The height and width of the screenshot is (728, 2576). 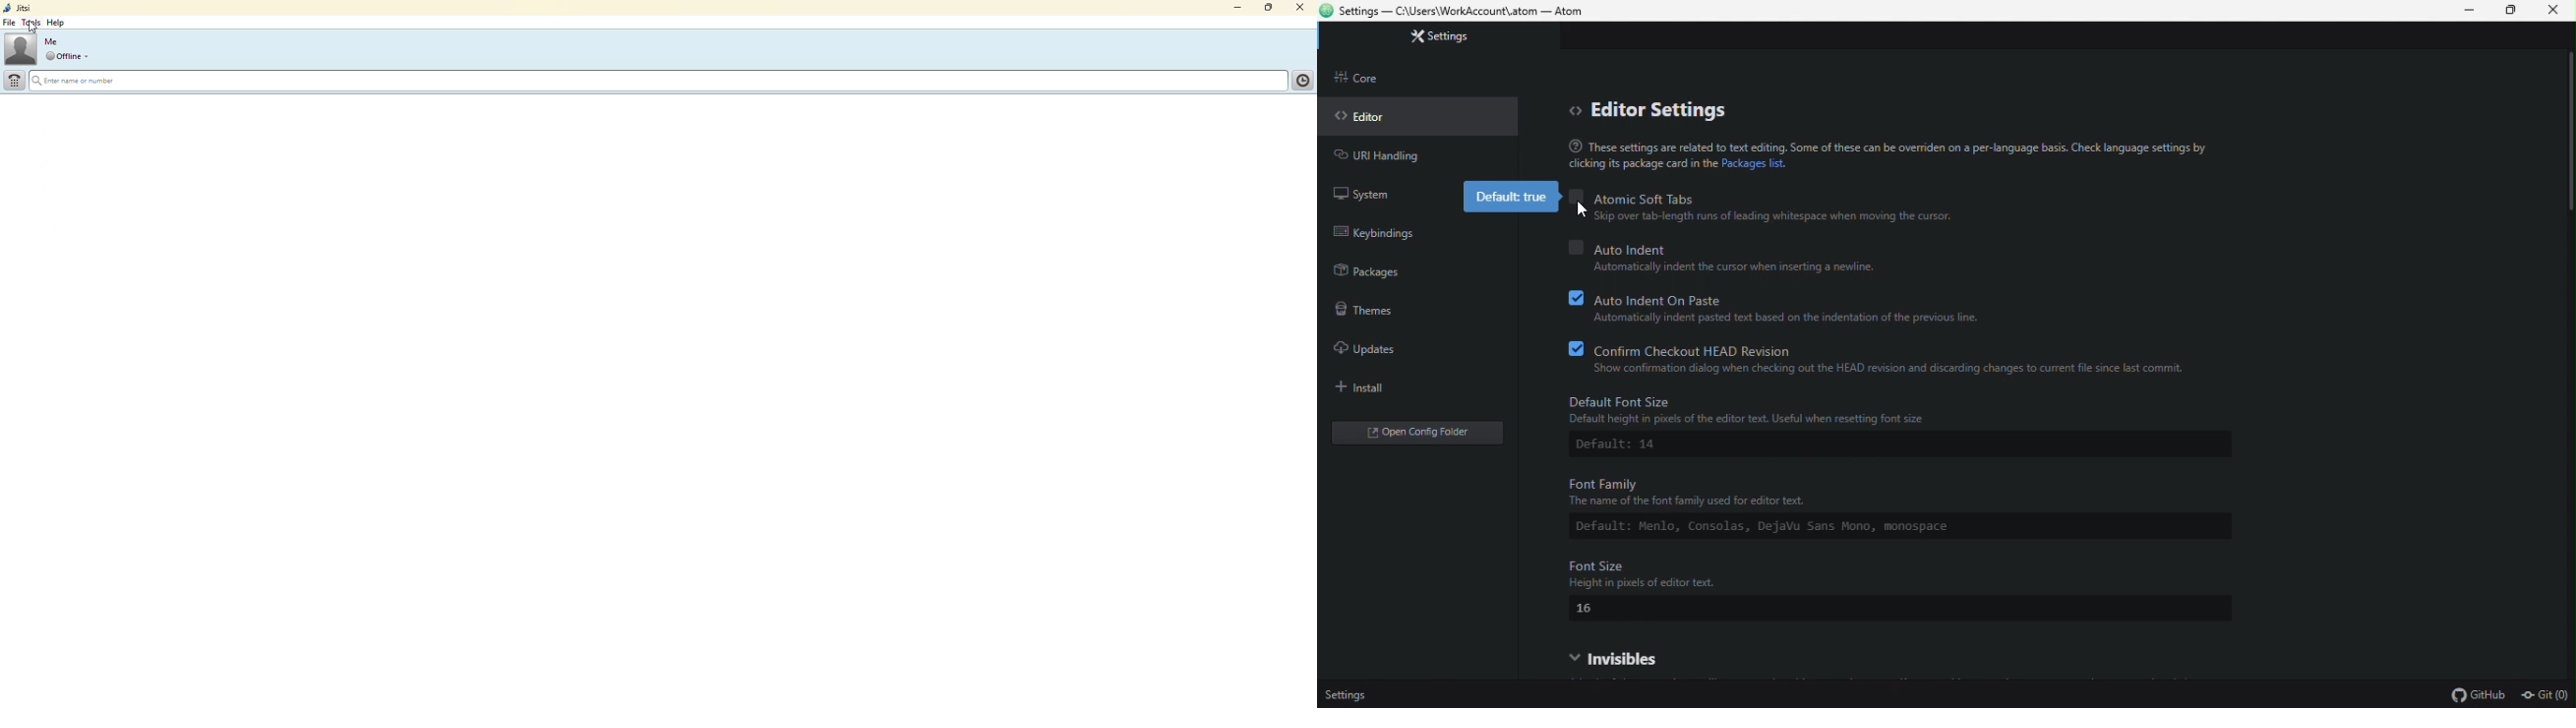 What do you see at coordinates (19, 49) in the screenshot?
I see `profile` at bounding box center [19, 49].